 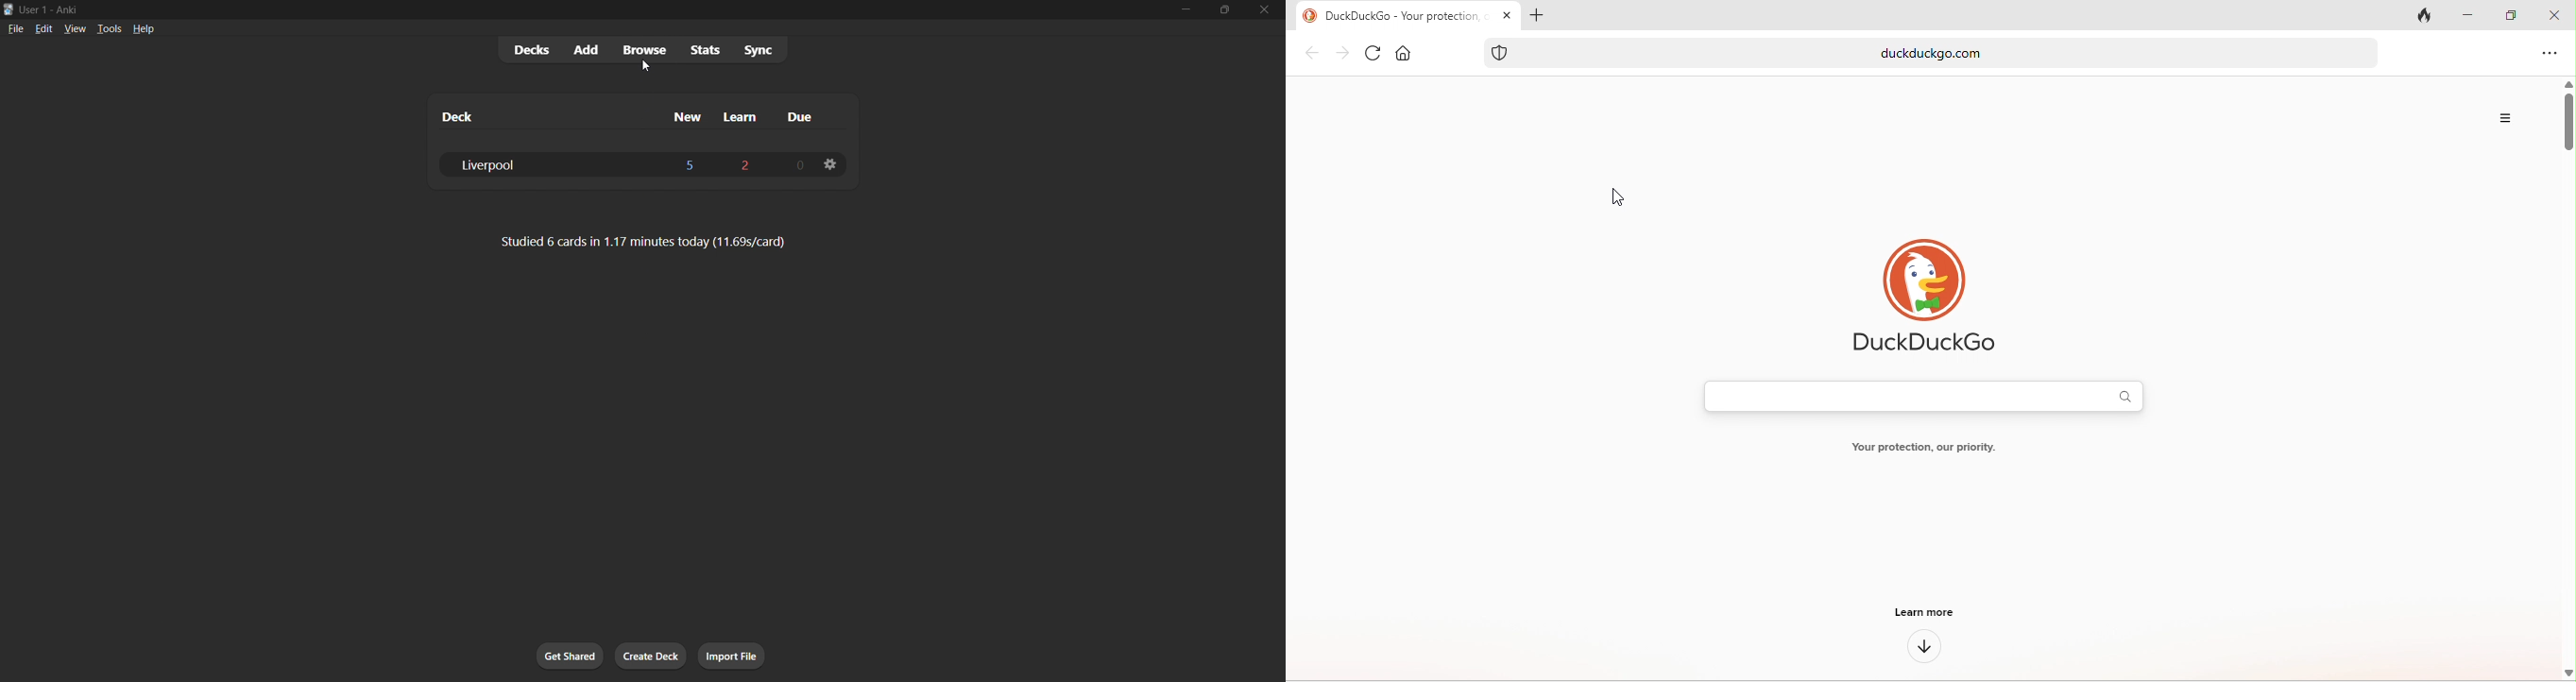 What do you see at coordinates (2503, 12) in the screenshot?
I see `maximize` at bounding box center [2503, 12].